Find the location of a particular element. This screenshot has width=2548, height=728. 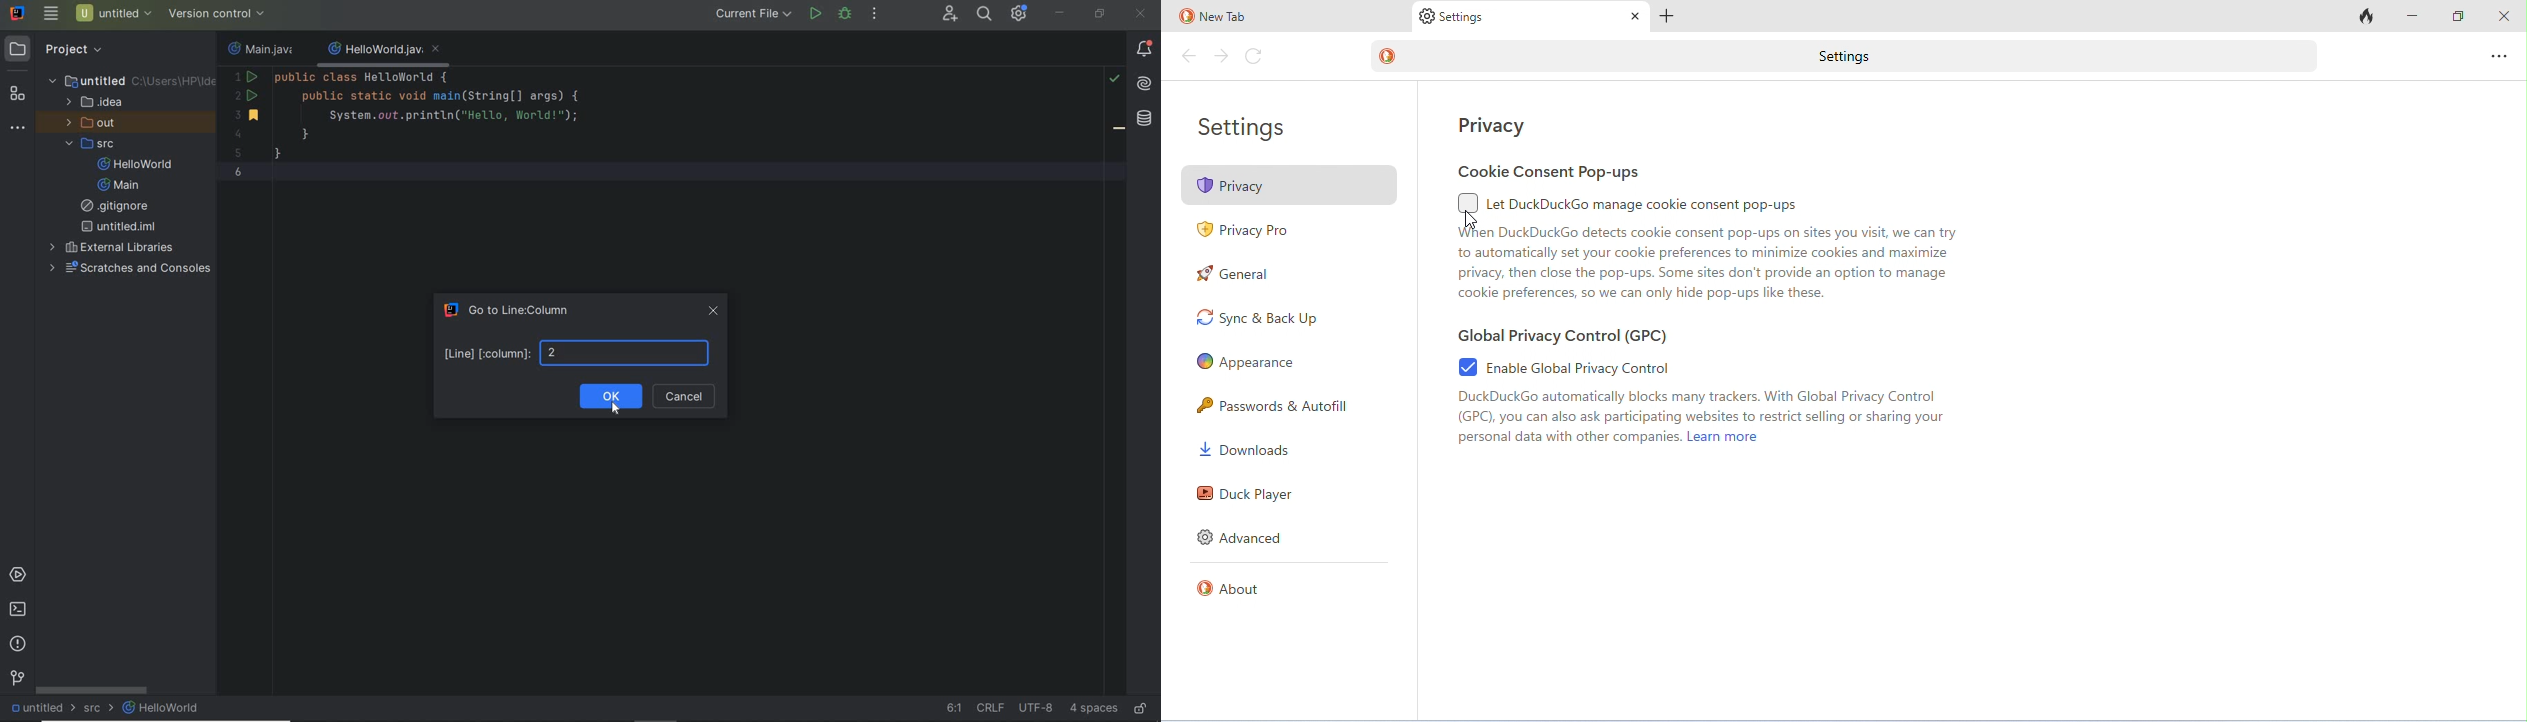

close tabs and clear data is located at coordinates (2363, 17).